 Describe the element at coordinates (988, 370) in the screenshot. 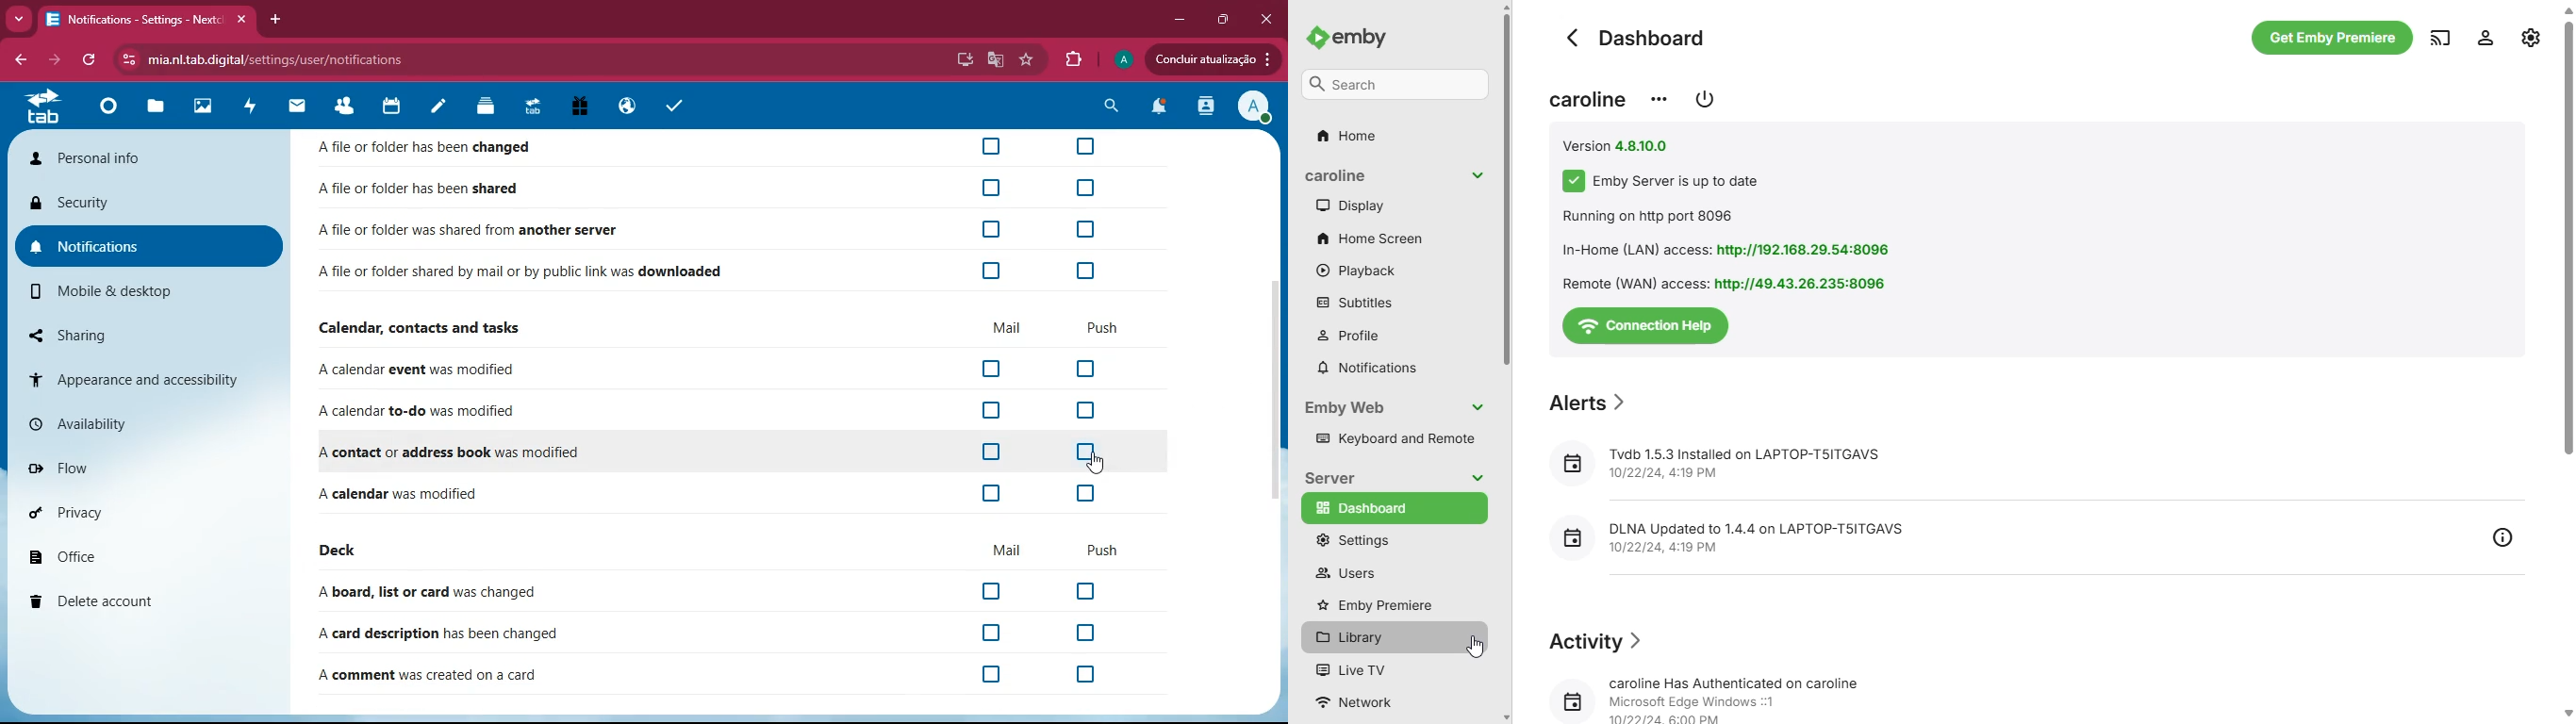

I see `off` at that location.